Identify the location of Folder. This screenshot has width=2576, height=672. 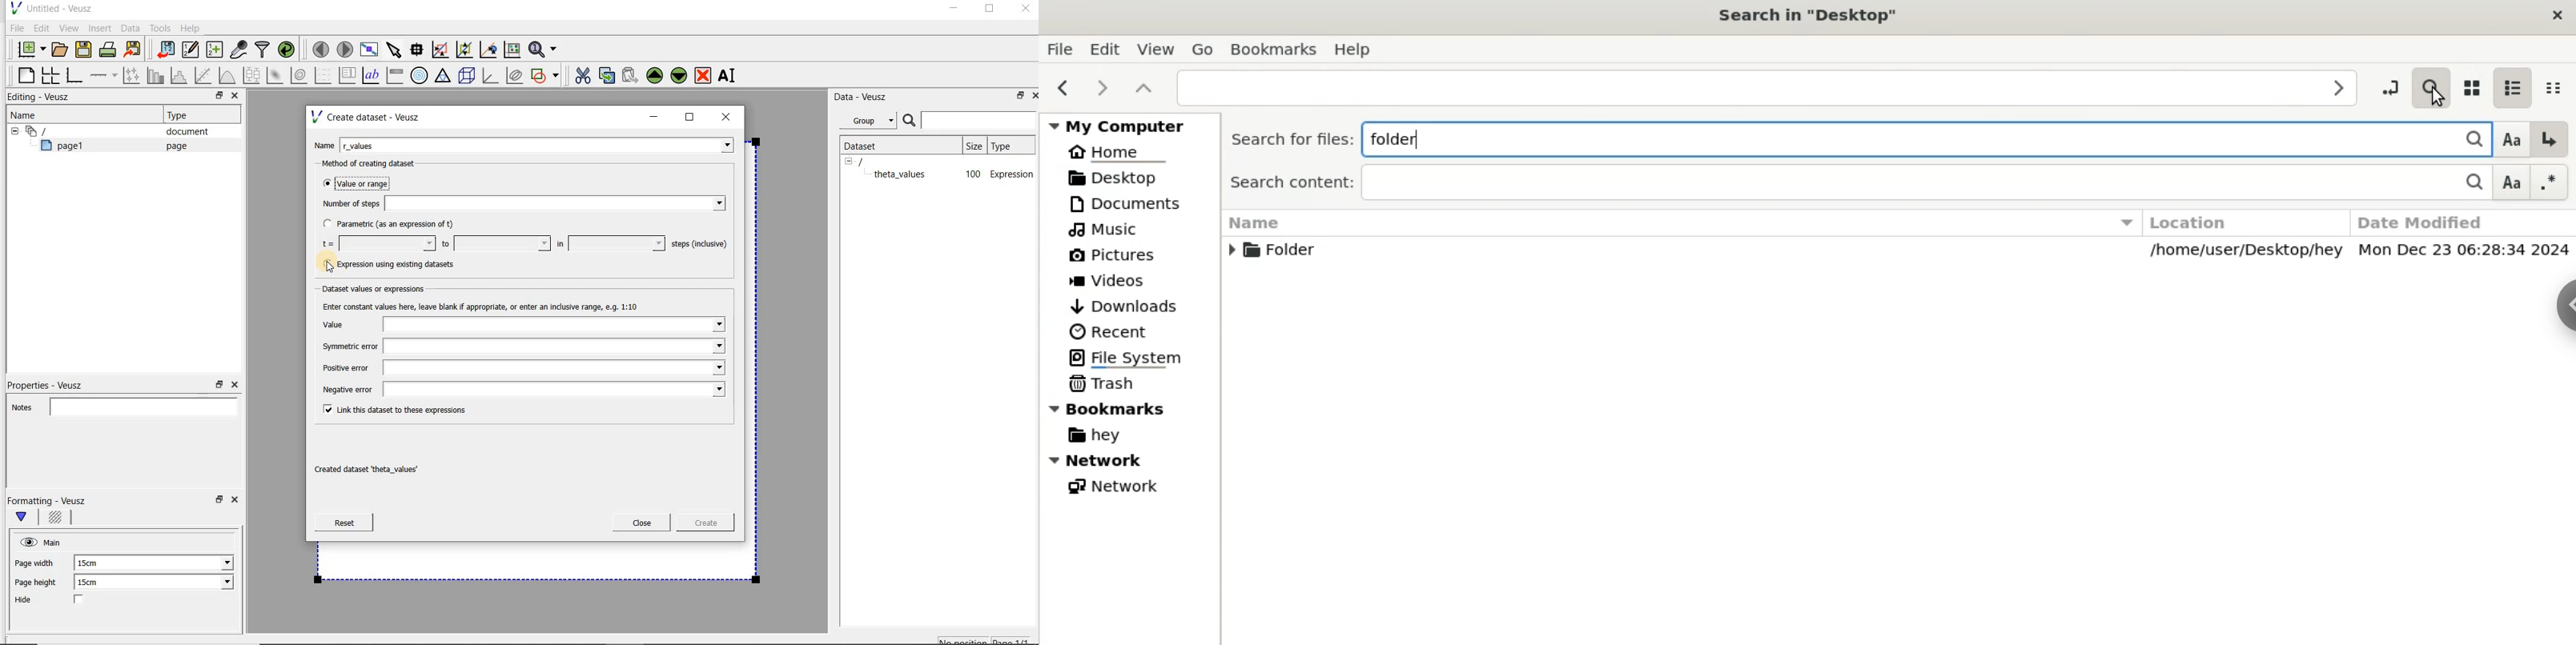
(1286, 254).